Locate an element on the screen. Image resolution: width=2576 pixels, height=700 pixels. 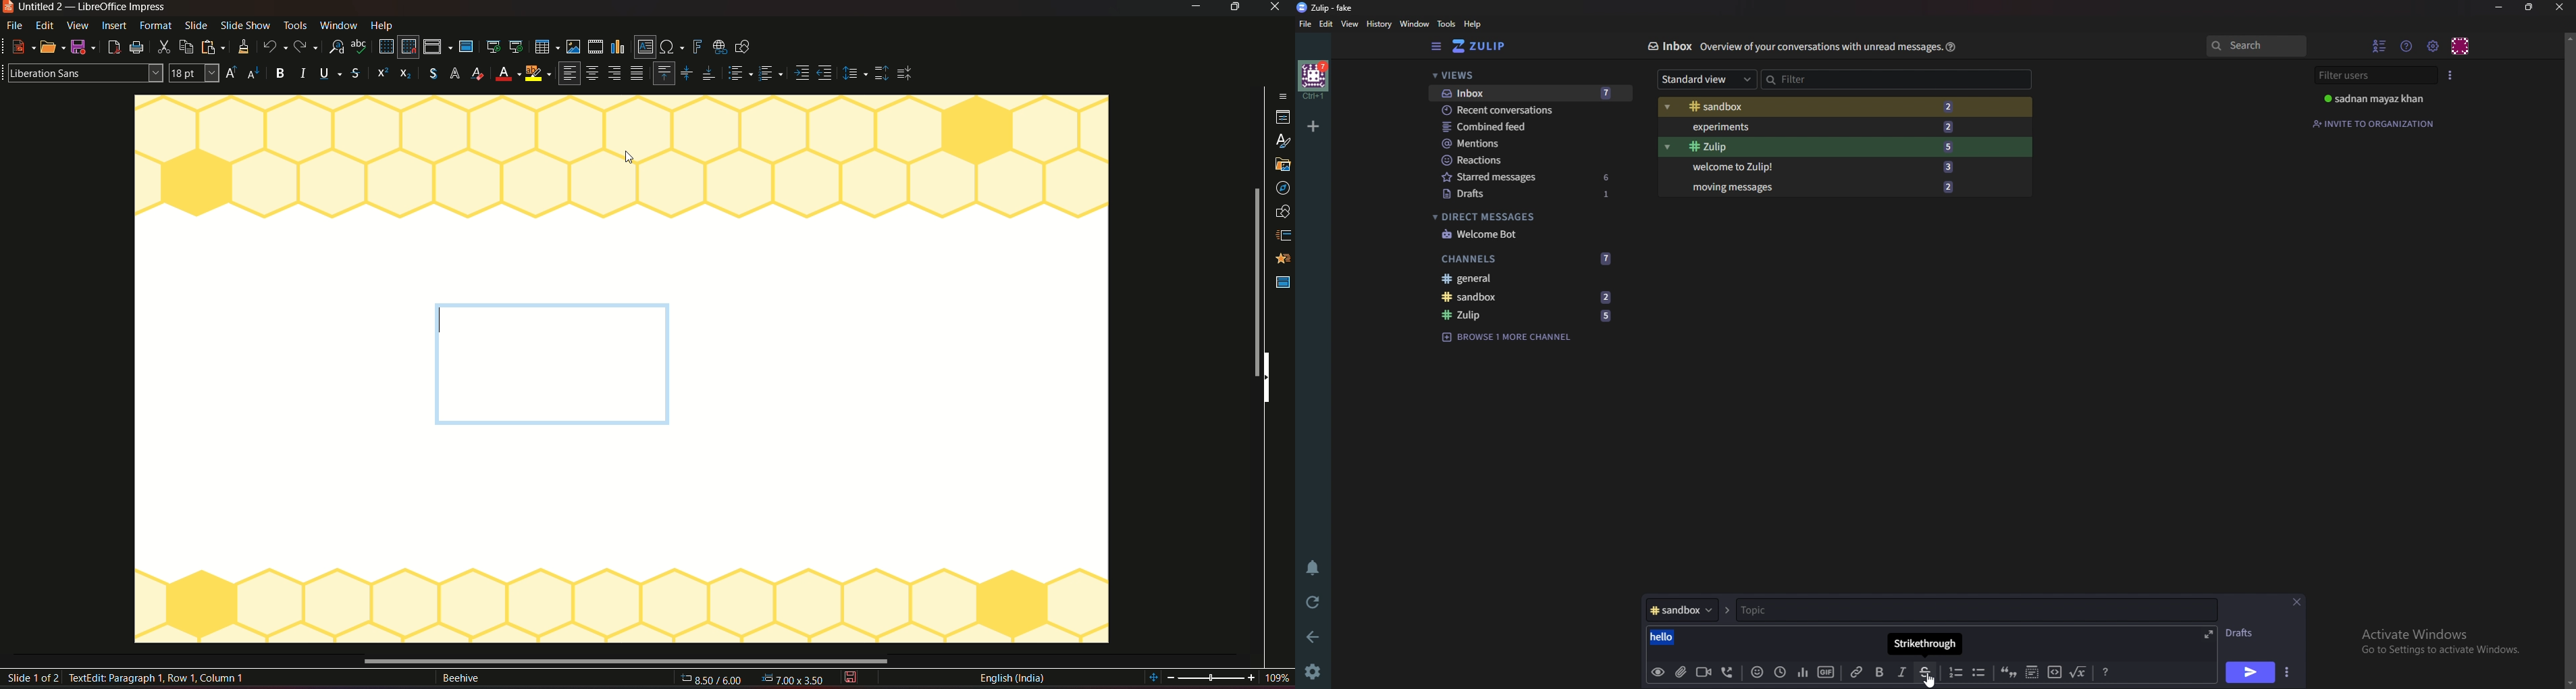
tools is located at coordinates (294, 26).